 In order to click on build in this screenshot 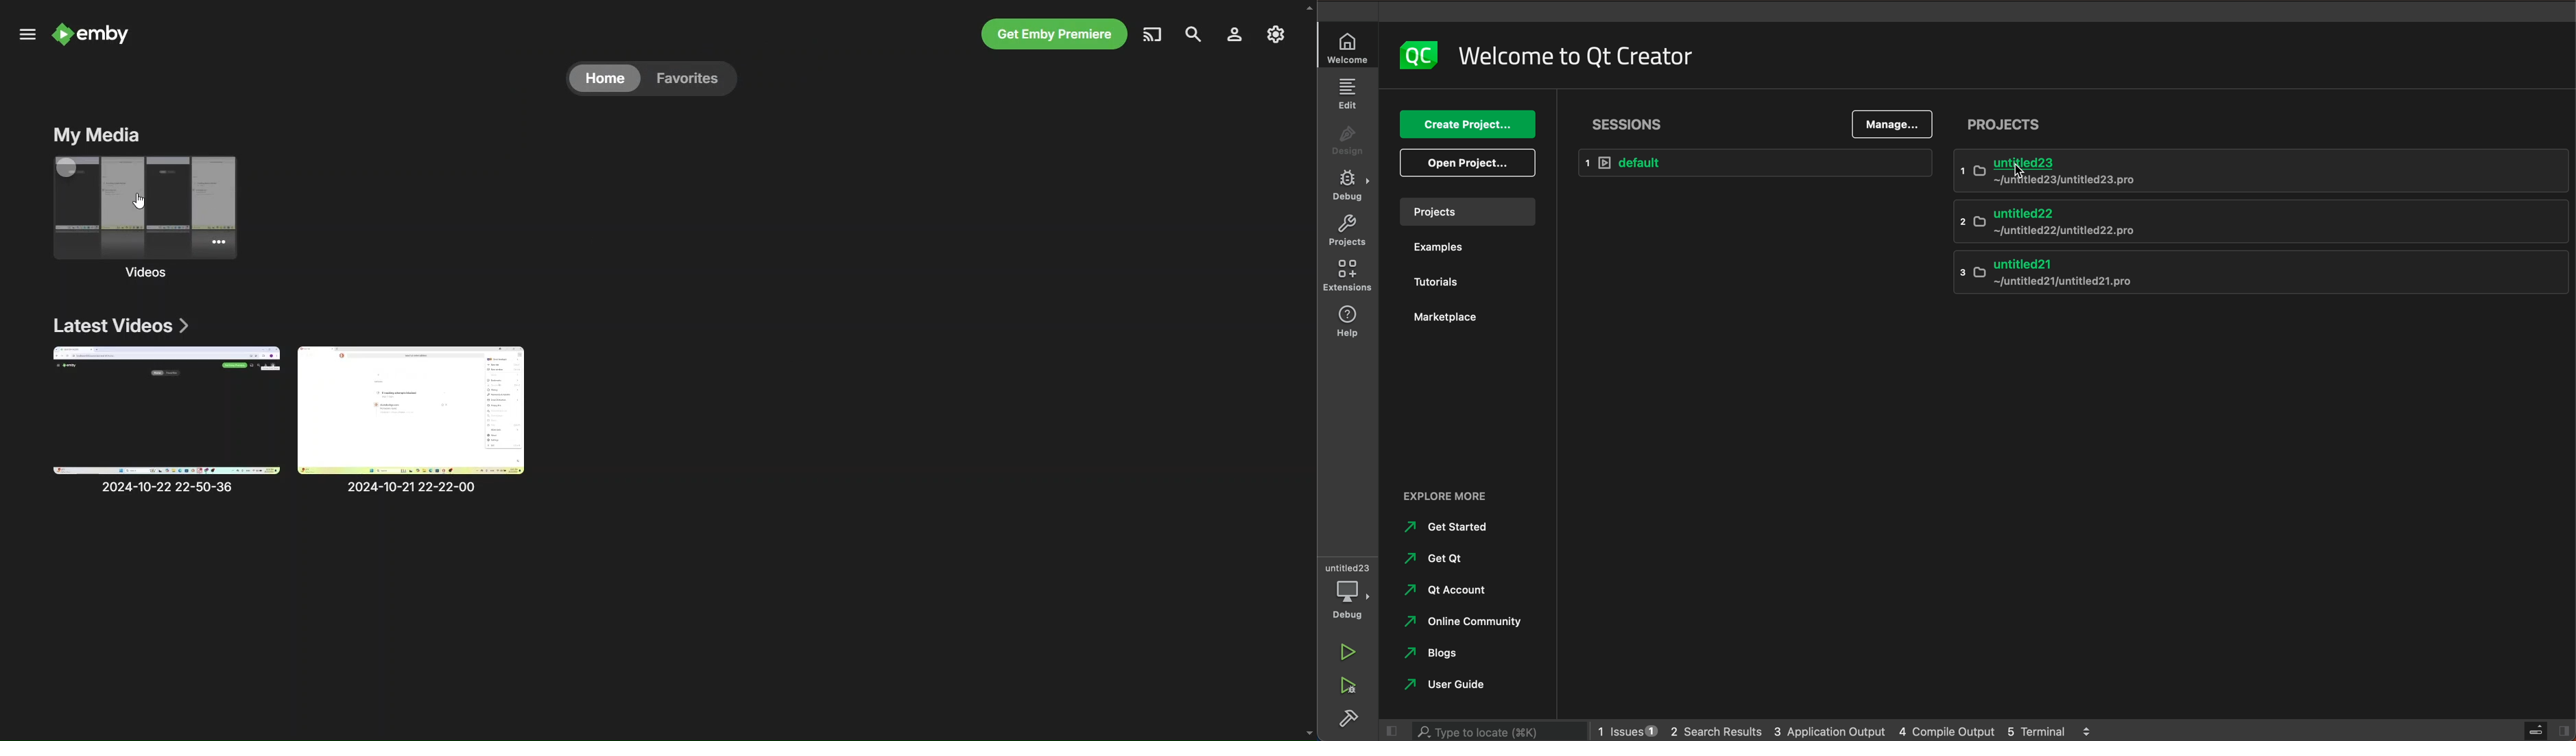, I will do `click(1347, 717)`.